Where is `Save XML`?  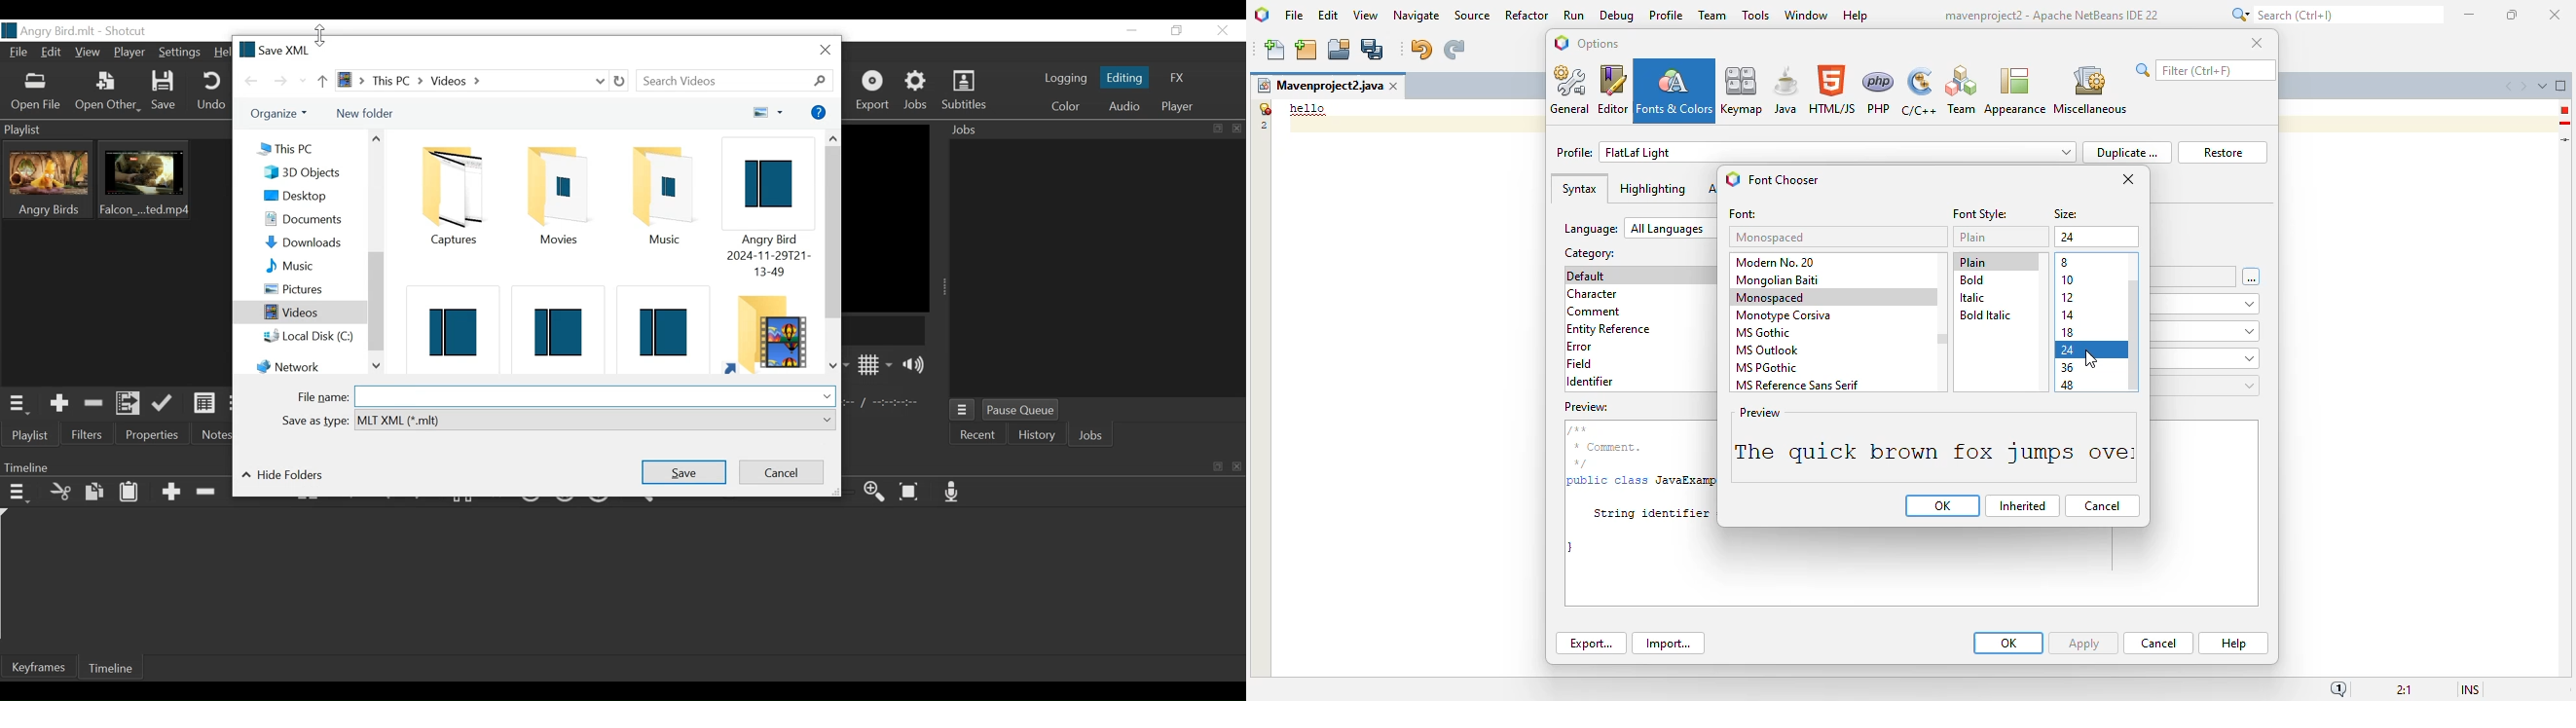
Save XML is located at coordinates (278, 48).